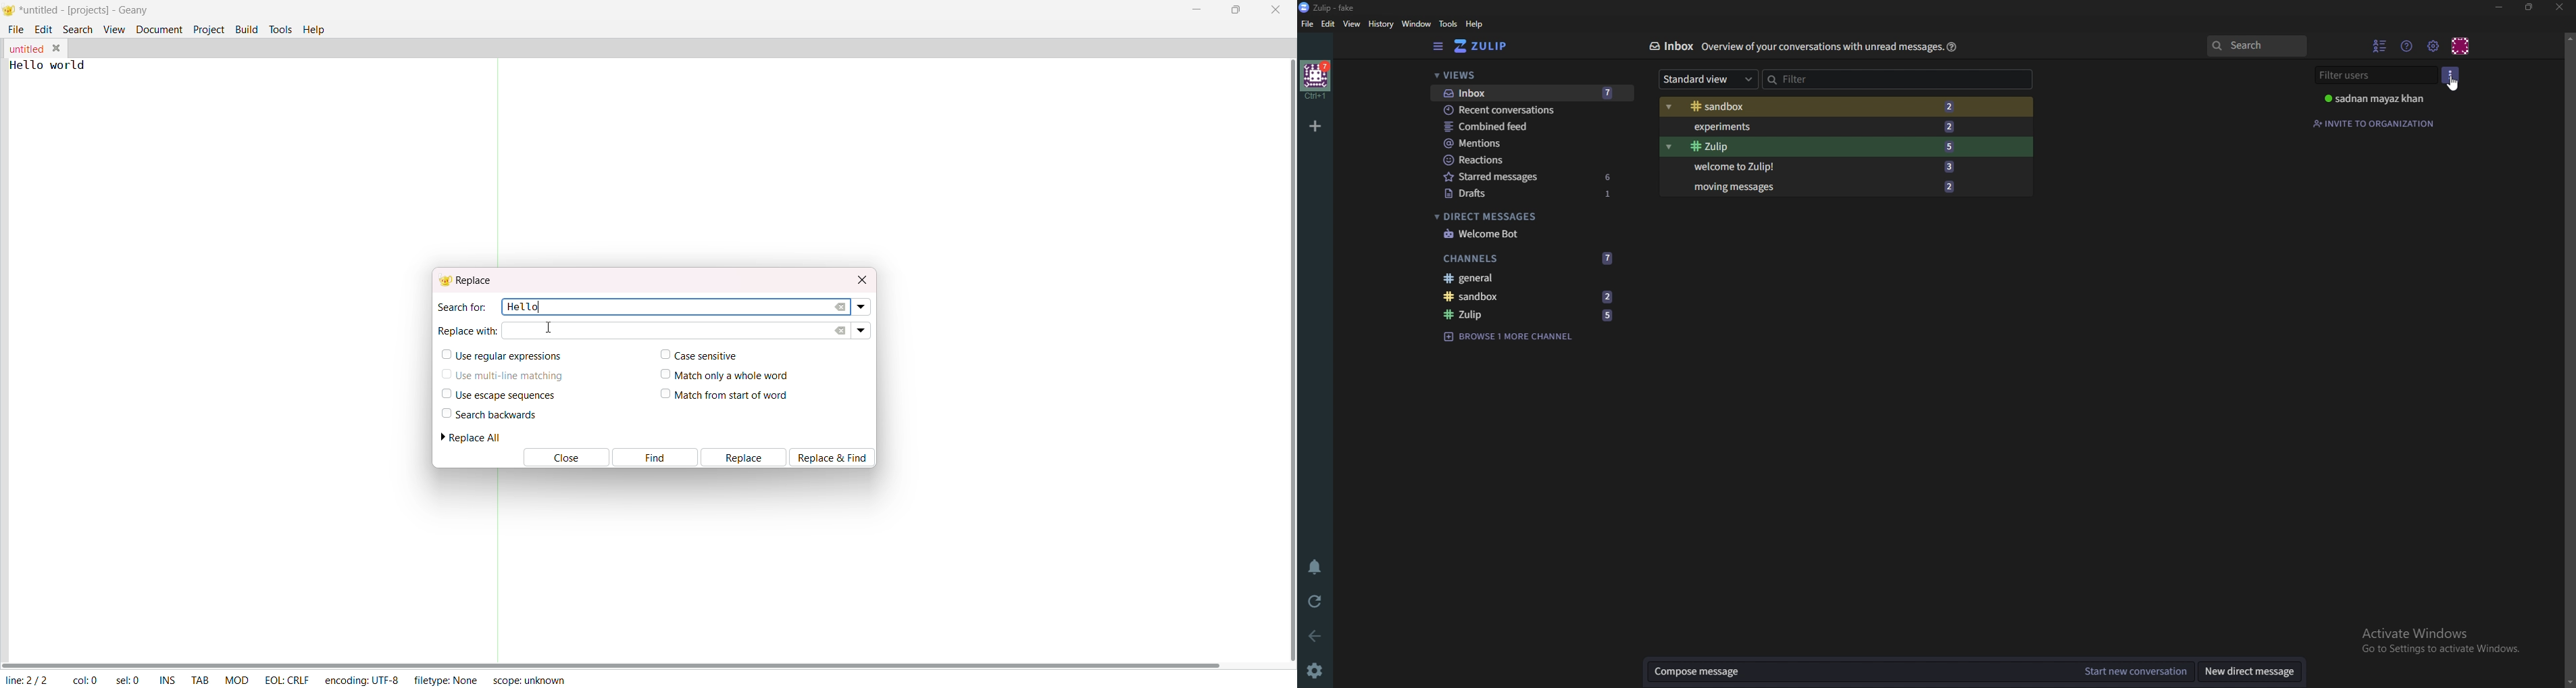  I want to click on Mentions, so click(1534, 143).